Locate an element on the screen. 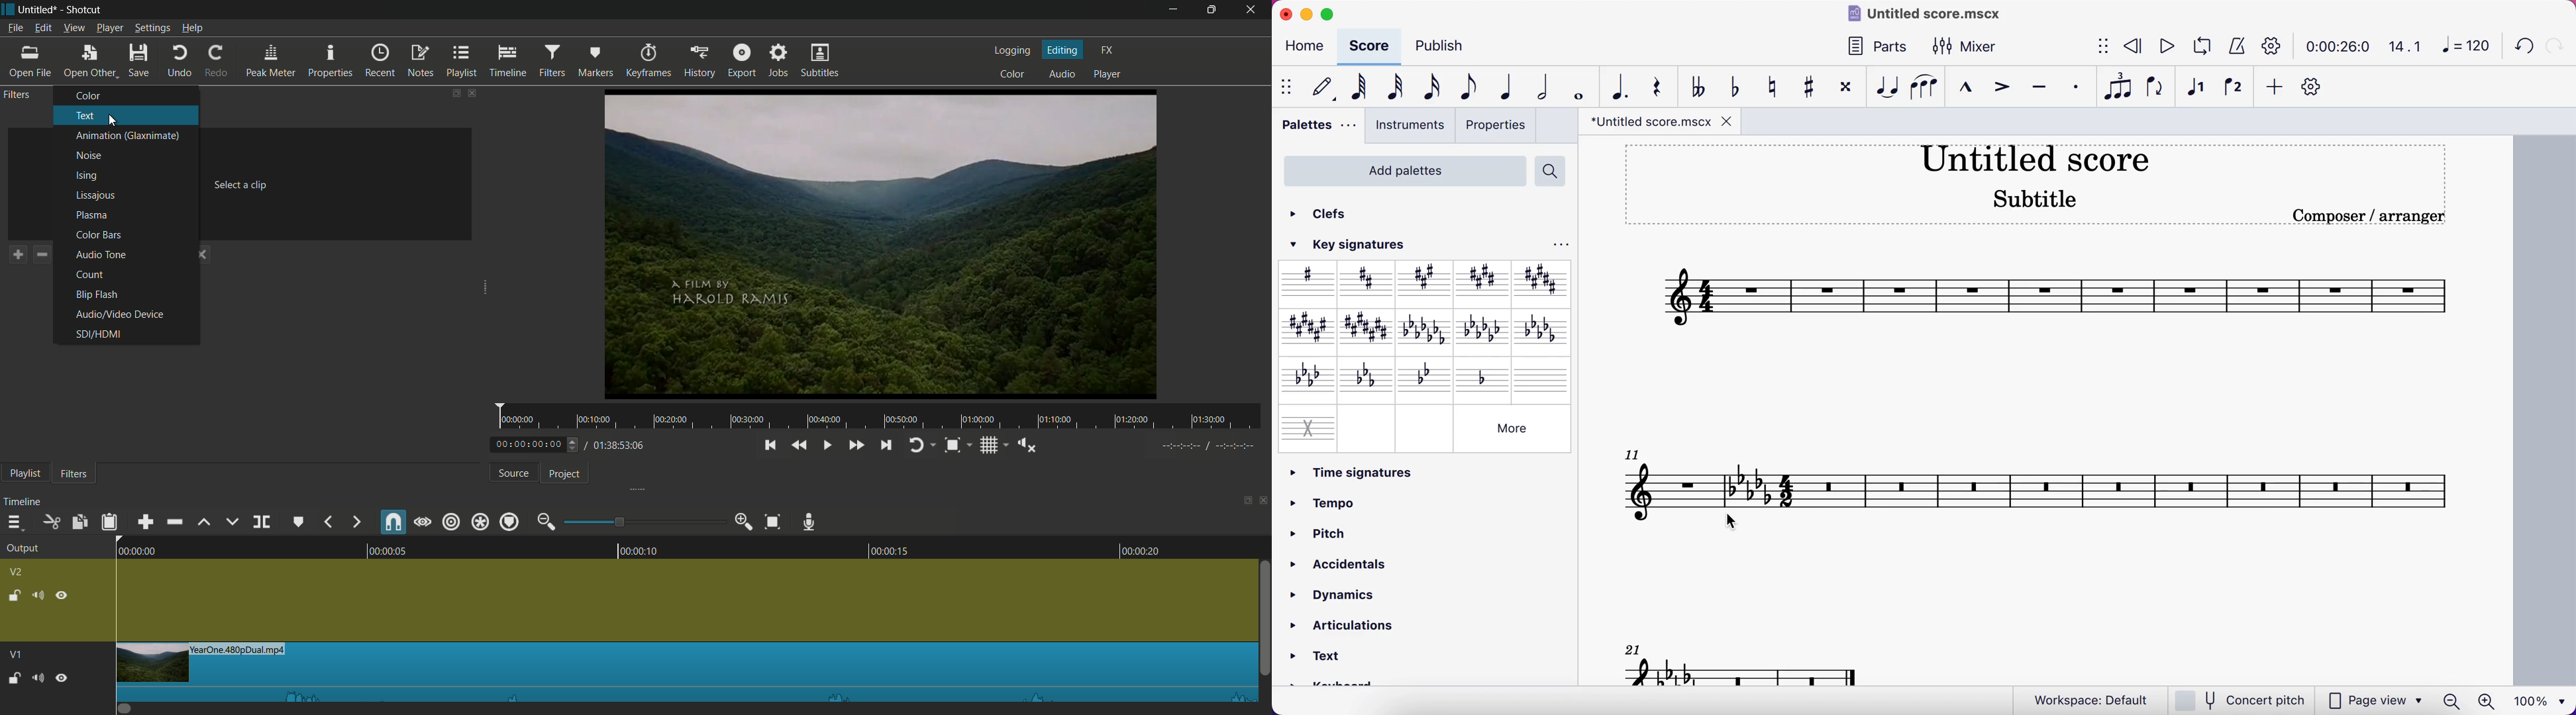  show/hide is located at coordinates (2102, 44).